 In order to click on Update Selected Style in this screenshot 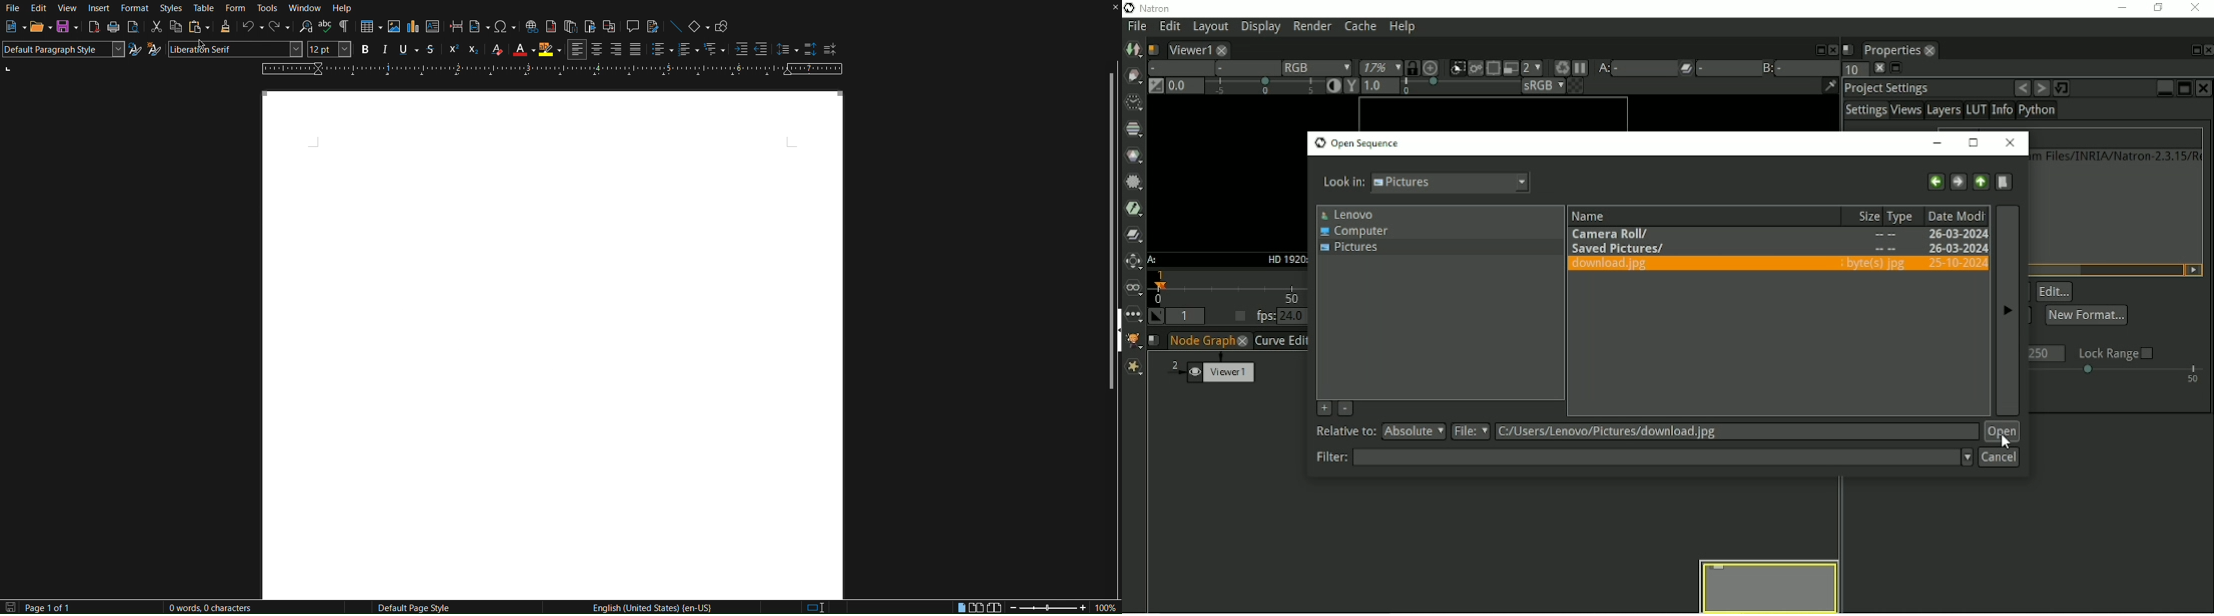, I will do `click(134, 49)`.